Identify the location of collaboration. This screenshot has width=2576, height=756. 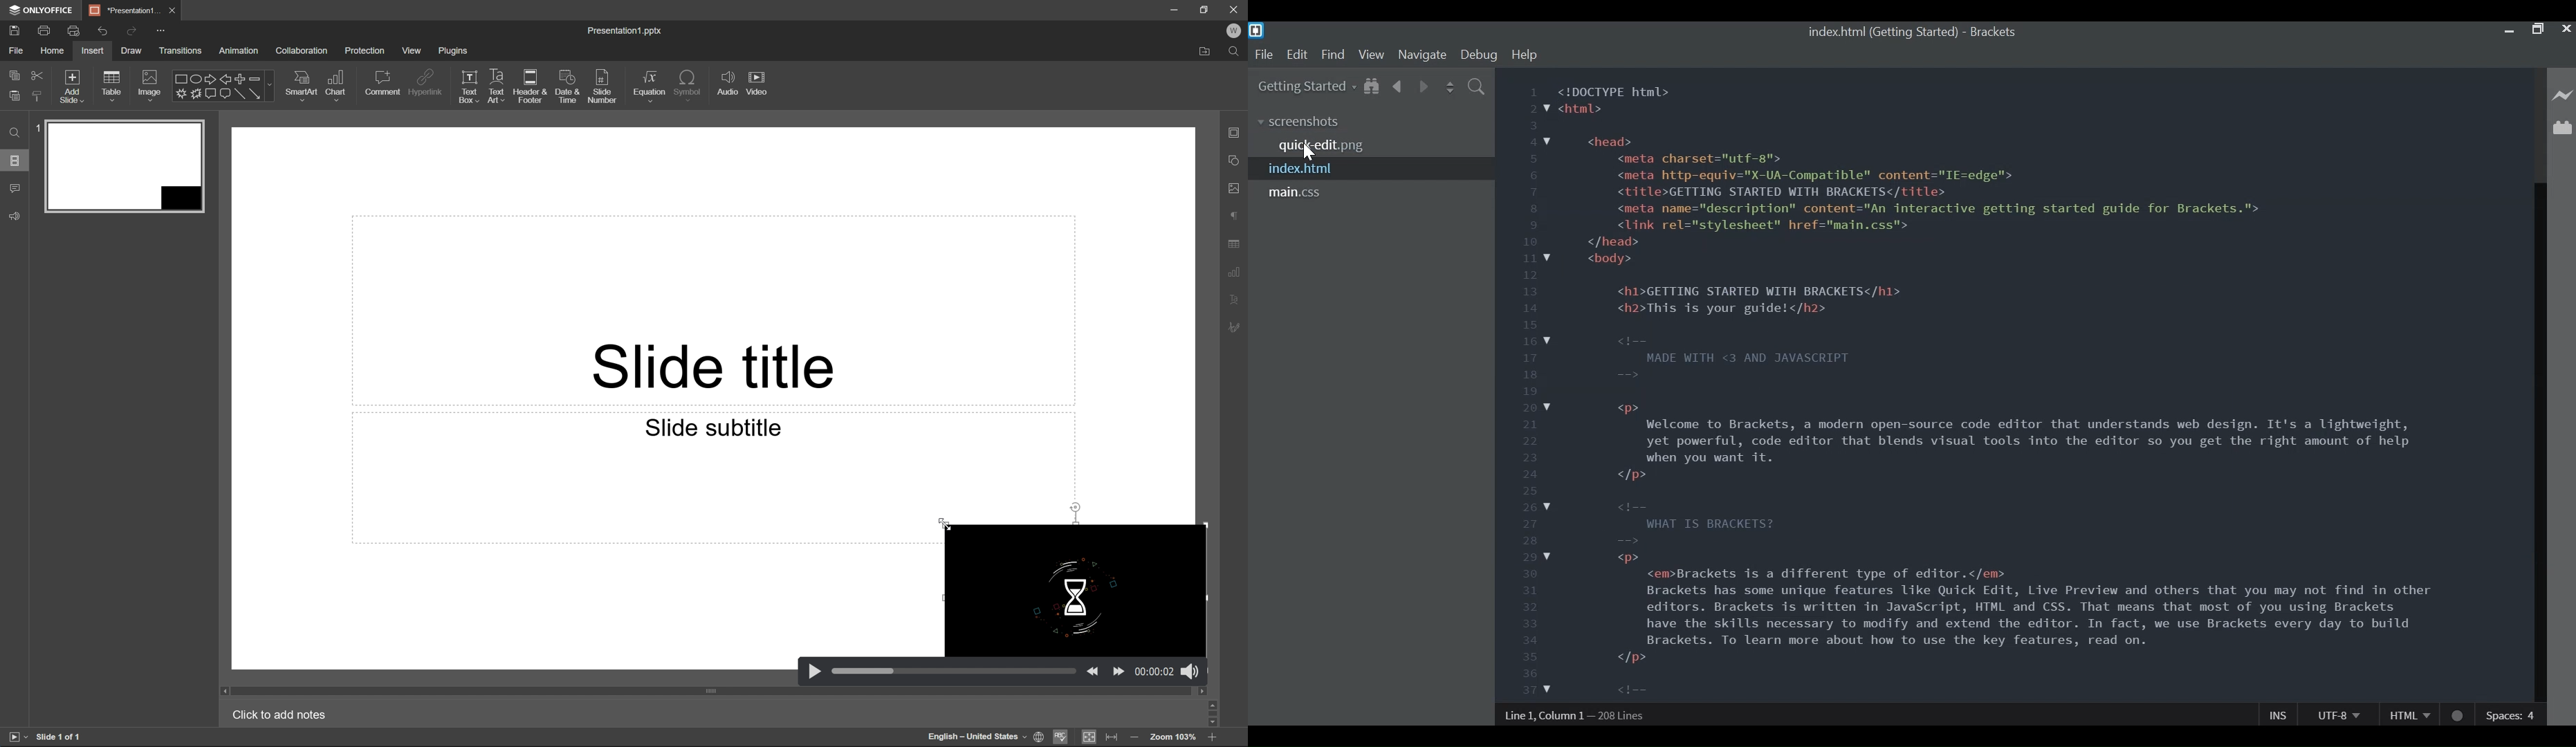
(304, 50).